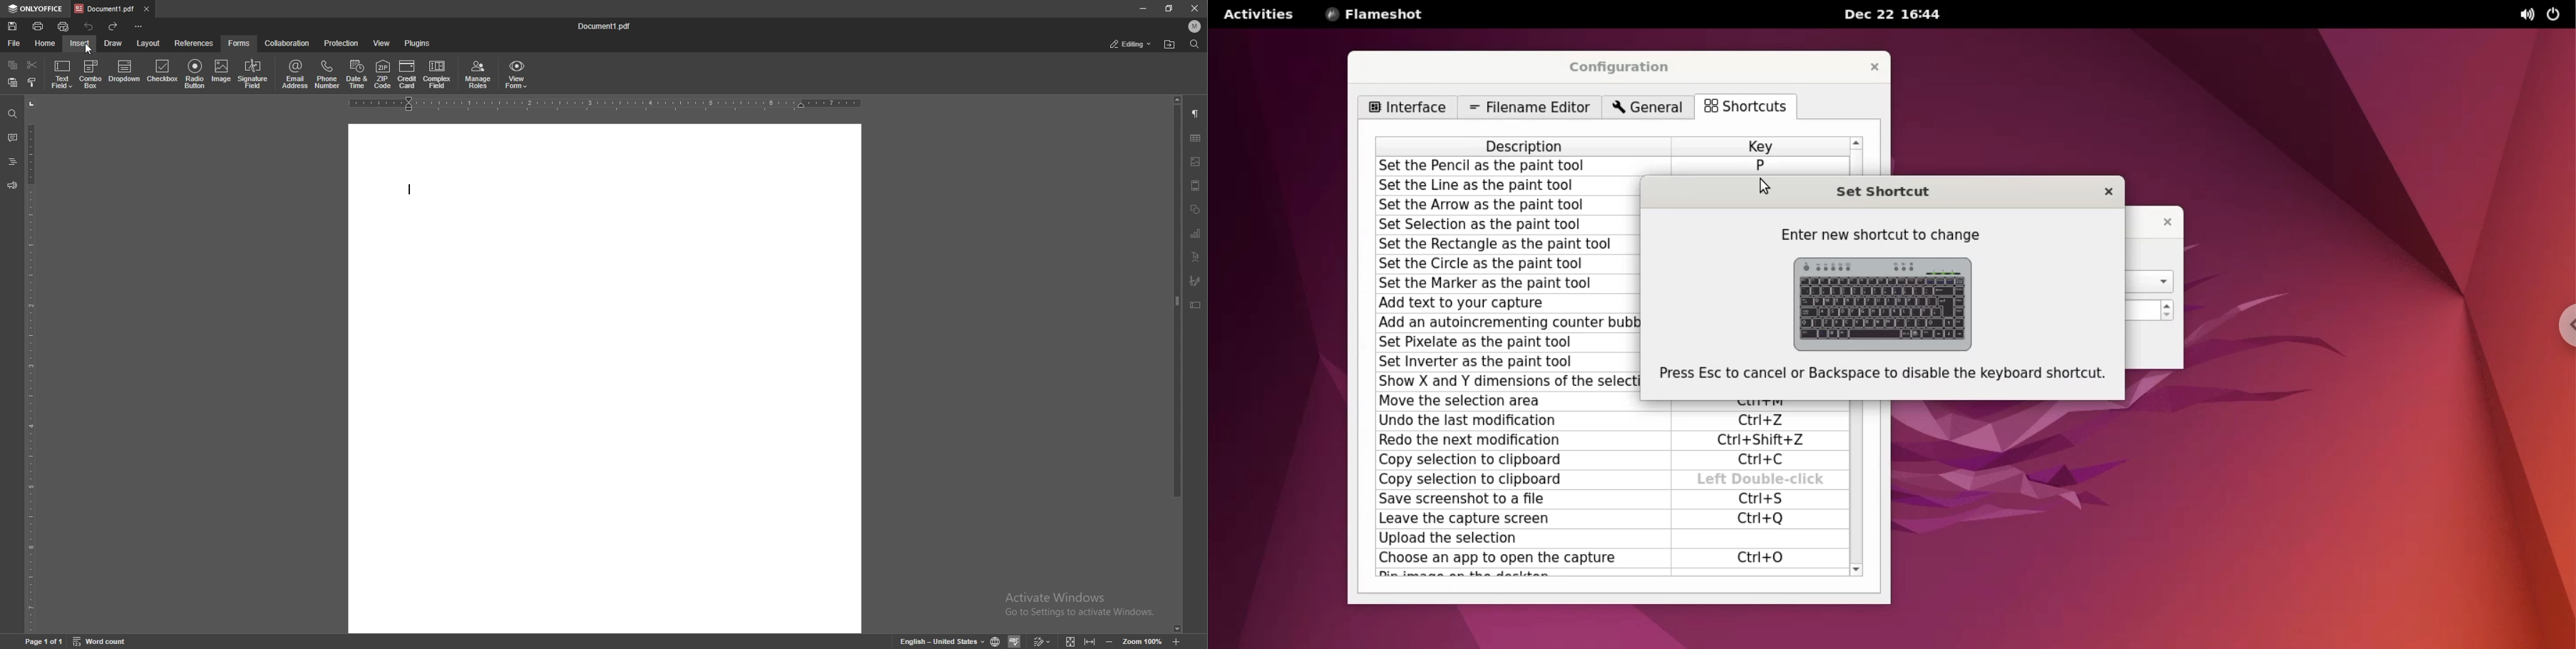  Describe the element at coordinates (254, 74) in the screenshot. I see `signature field` at that location.